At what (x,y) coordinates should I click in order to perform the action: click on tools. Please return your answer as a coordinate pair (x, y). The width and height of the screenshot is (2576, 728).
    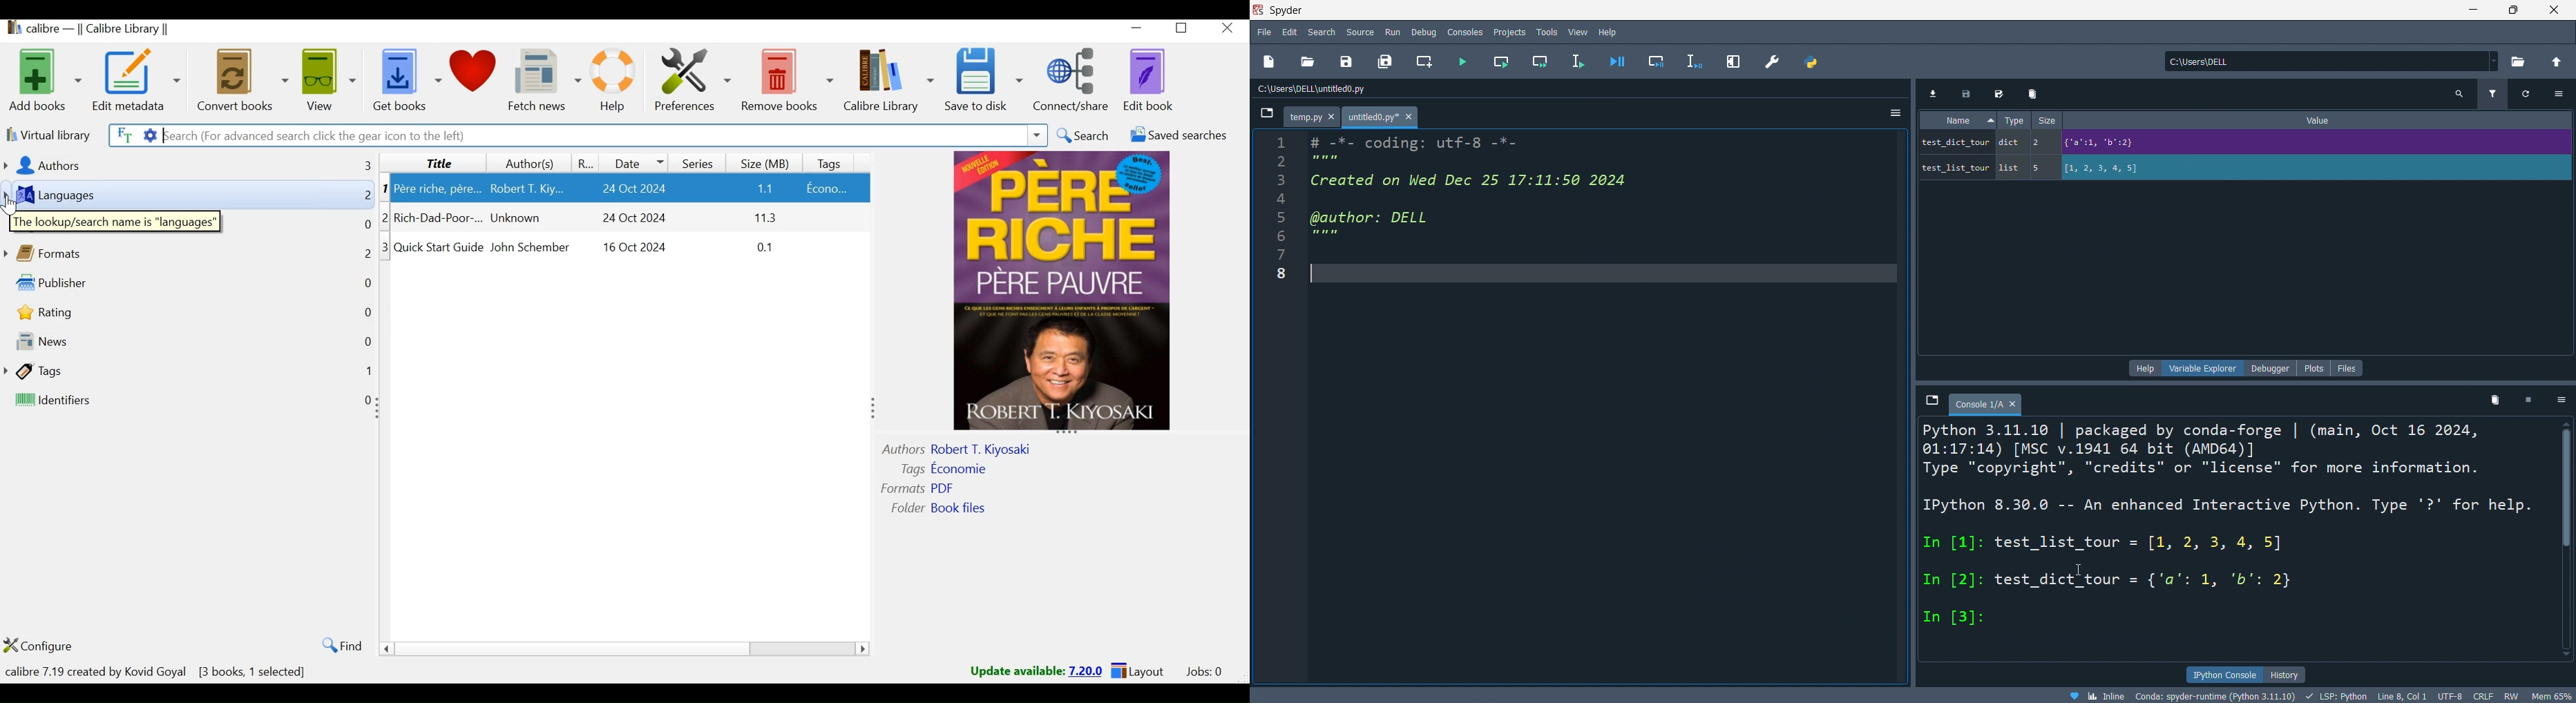
    Looking at the image, I should click on (1544, 33).